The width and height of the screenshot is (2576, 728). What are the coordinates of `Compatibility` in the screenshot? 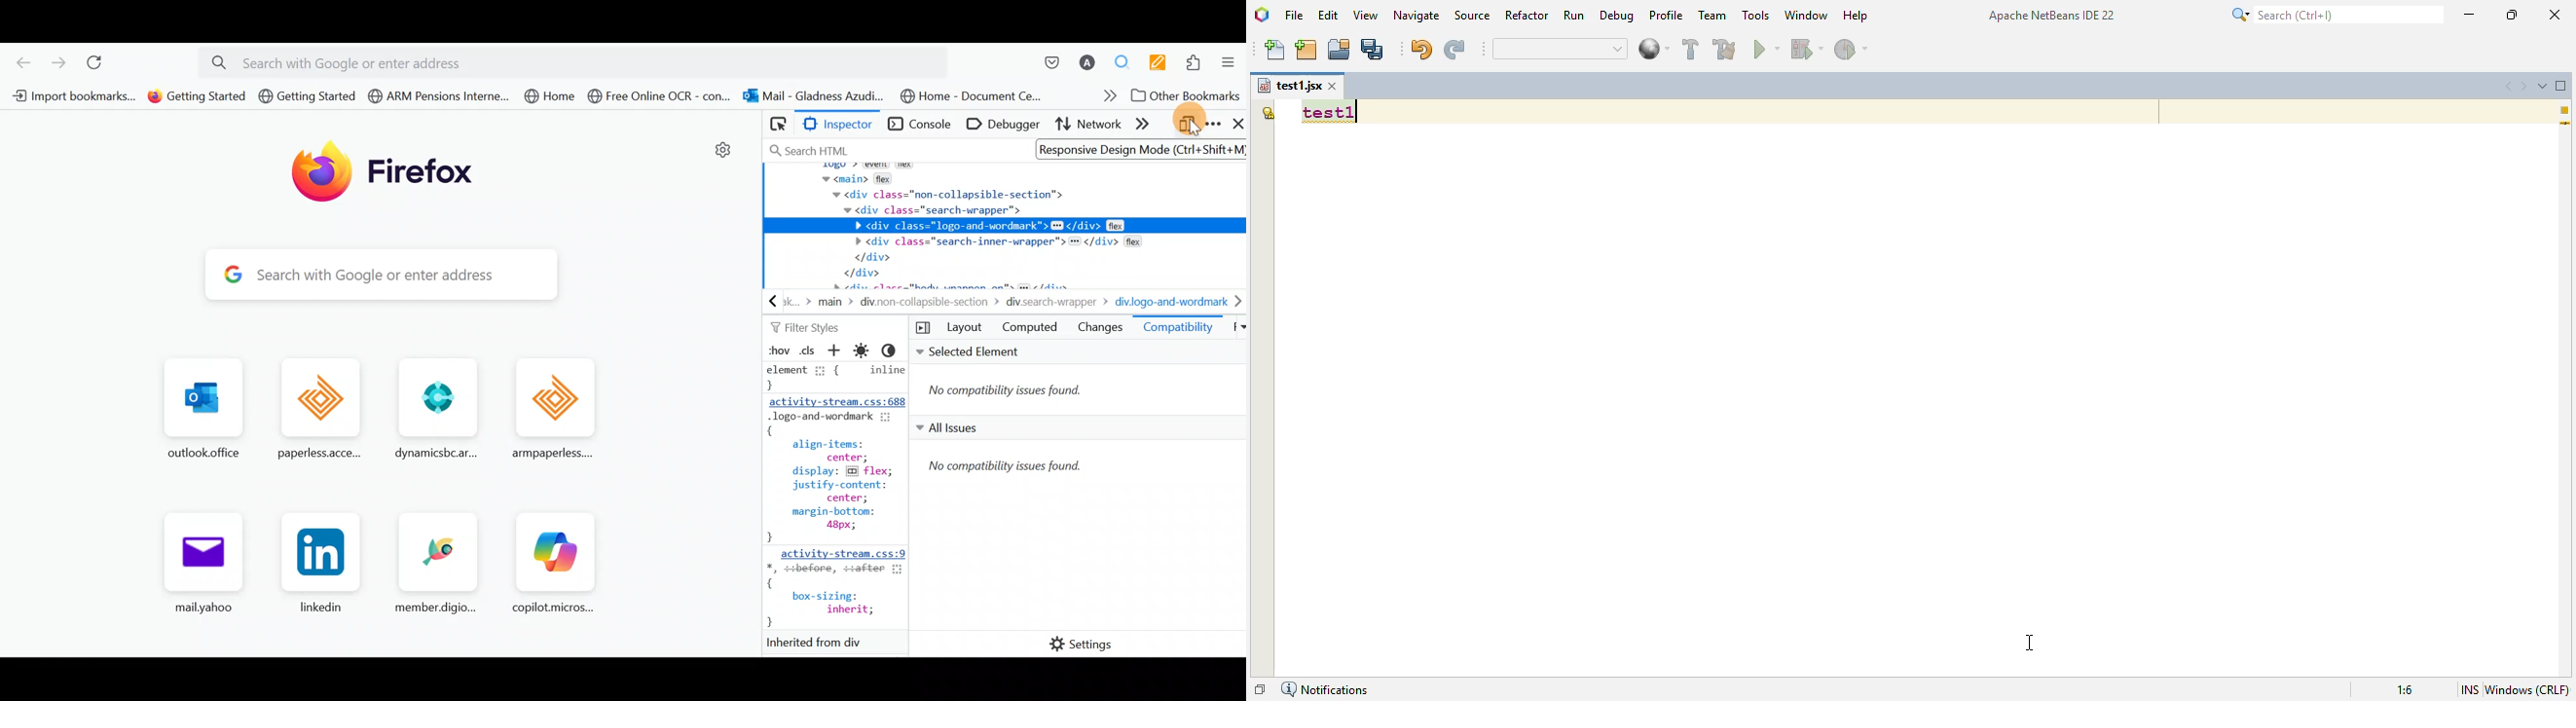 It's located at (1178, 330).